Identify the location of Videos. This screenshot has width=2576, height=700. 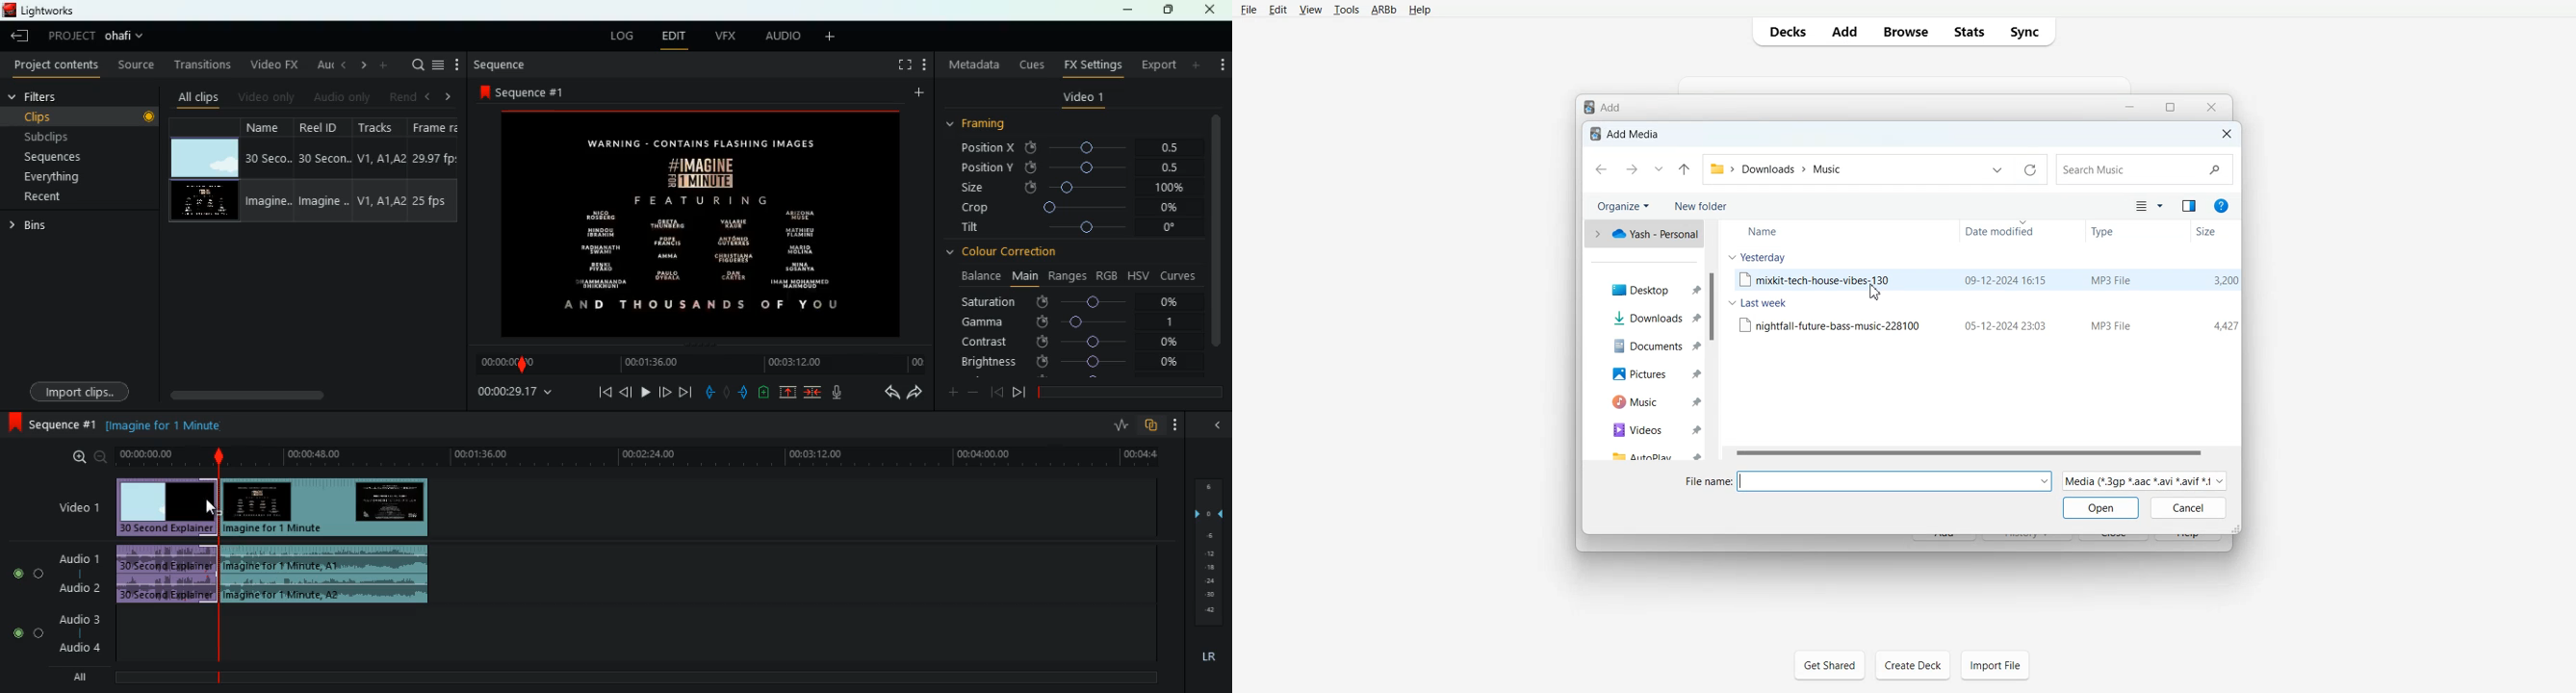
(1653, 430).